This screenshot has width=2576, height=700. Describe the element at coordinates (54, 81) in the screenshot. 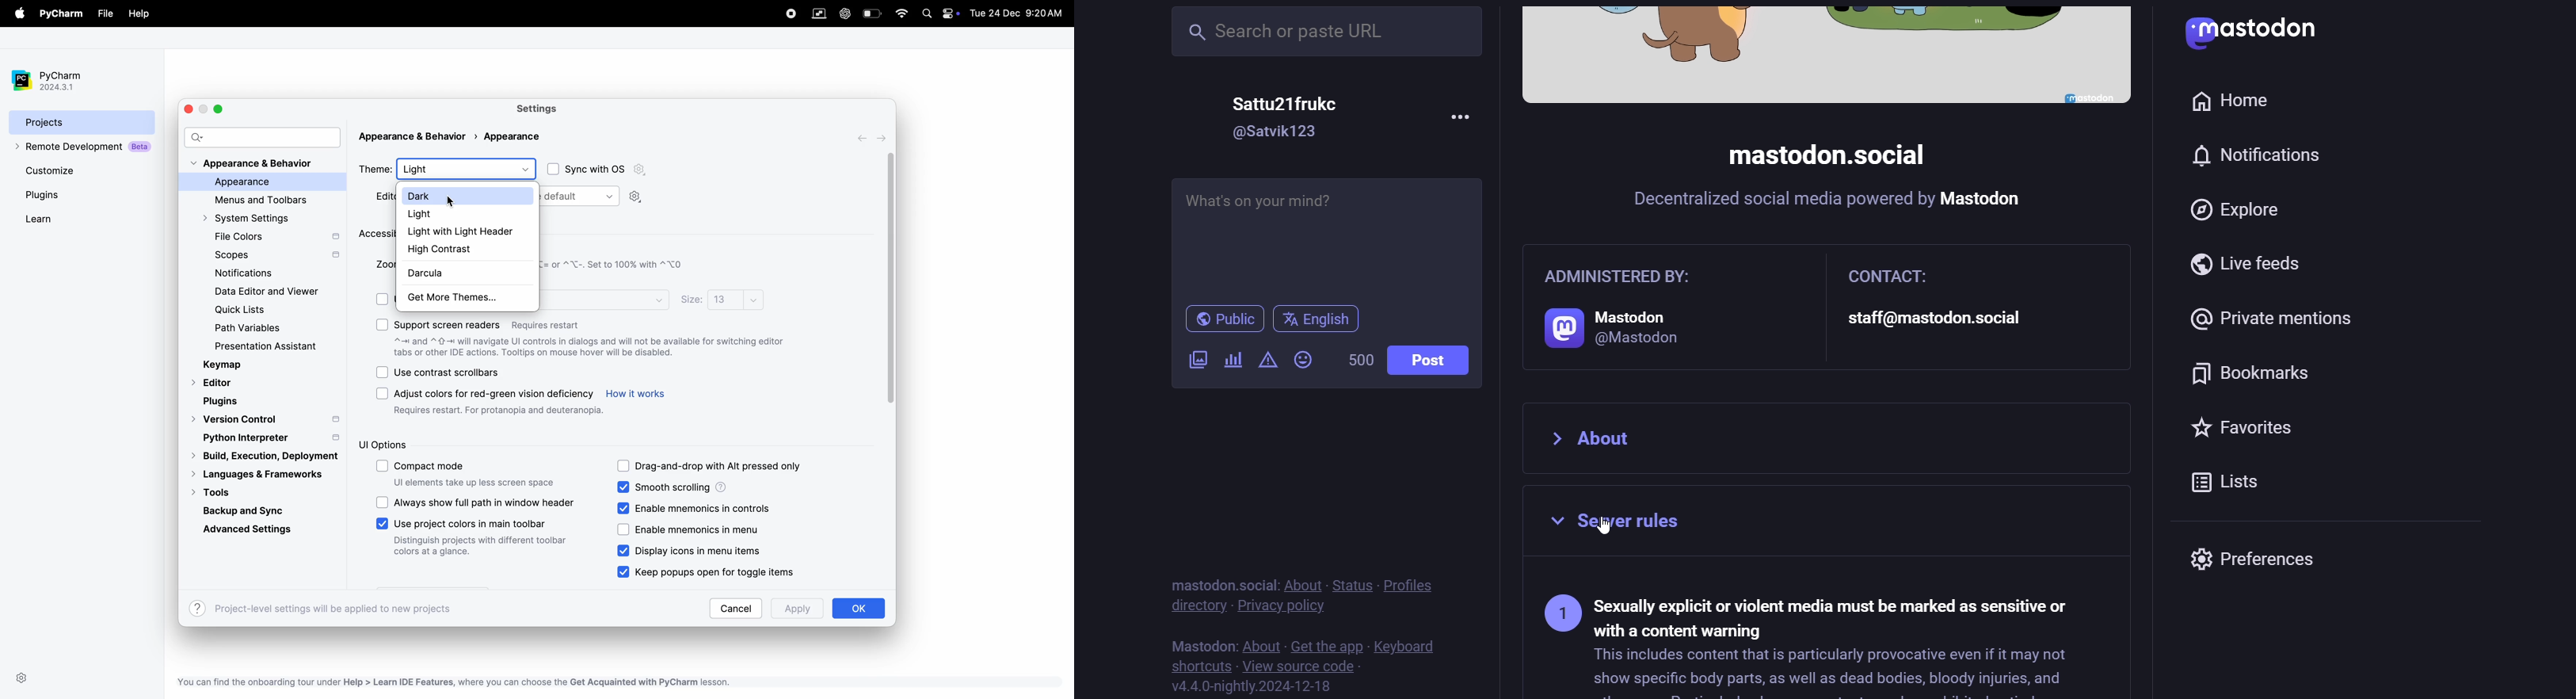

I see `pycharm version` at that location.